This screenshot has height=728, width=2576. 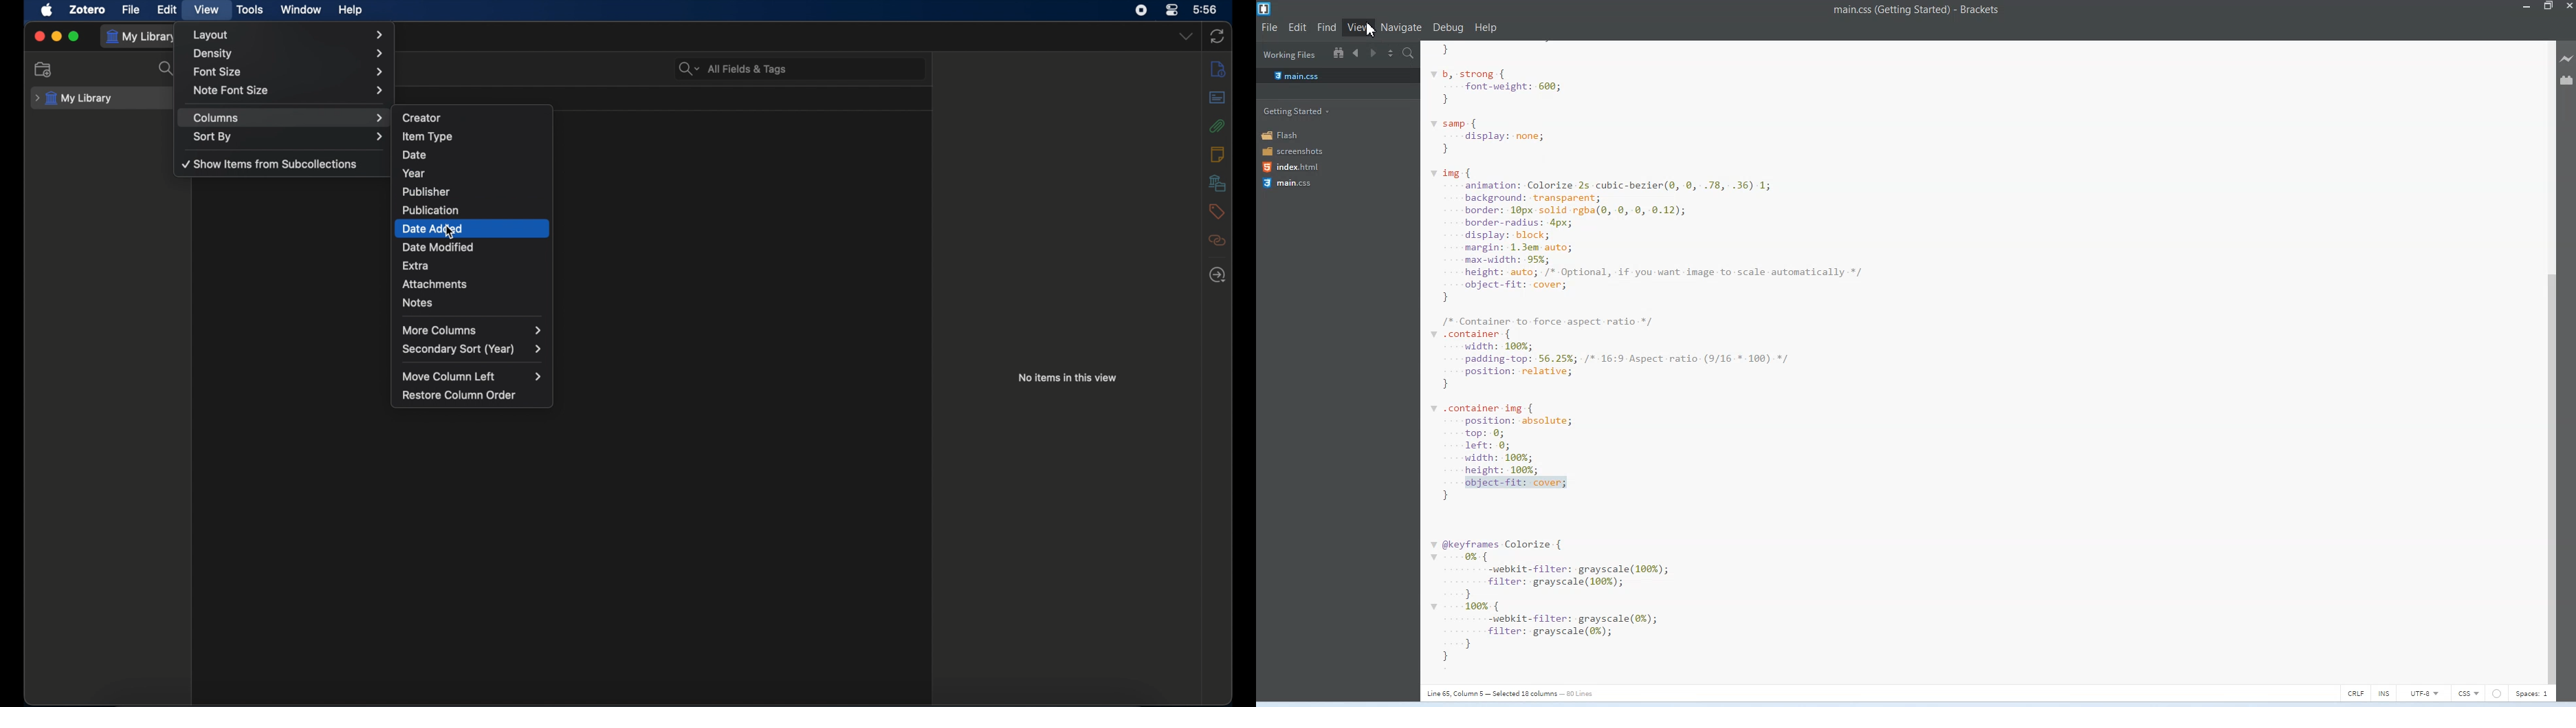 What do you see at coordinates (475, 285) in the screenshot?
I see `attachments` at bounding box center [475, 285].